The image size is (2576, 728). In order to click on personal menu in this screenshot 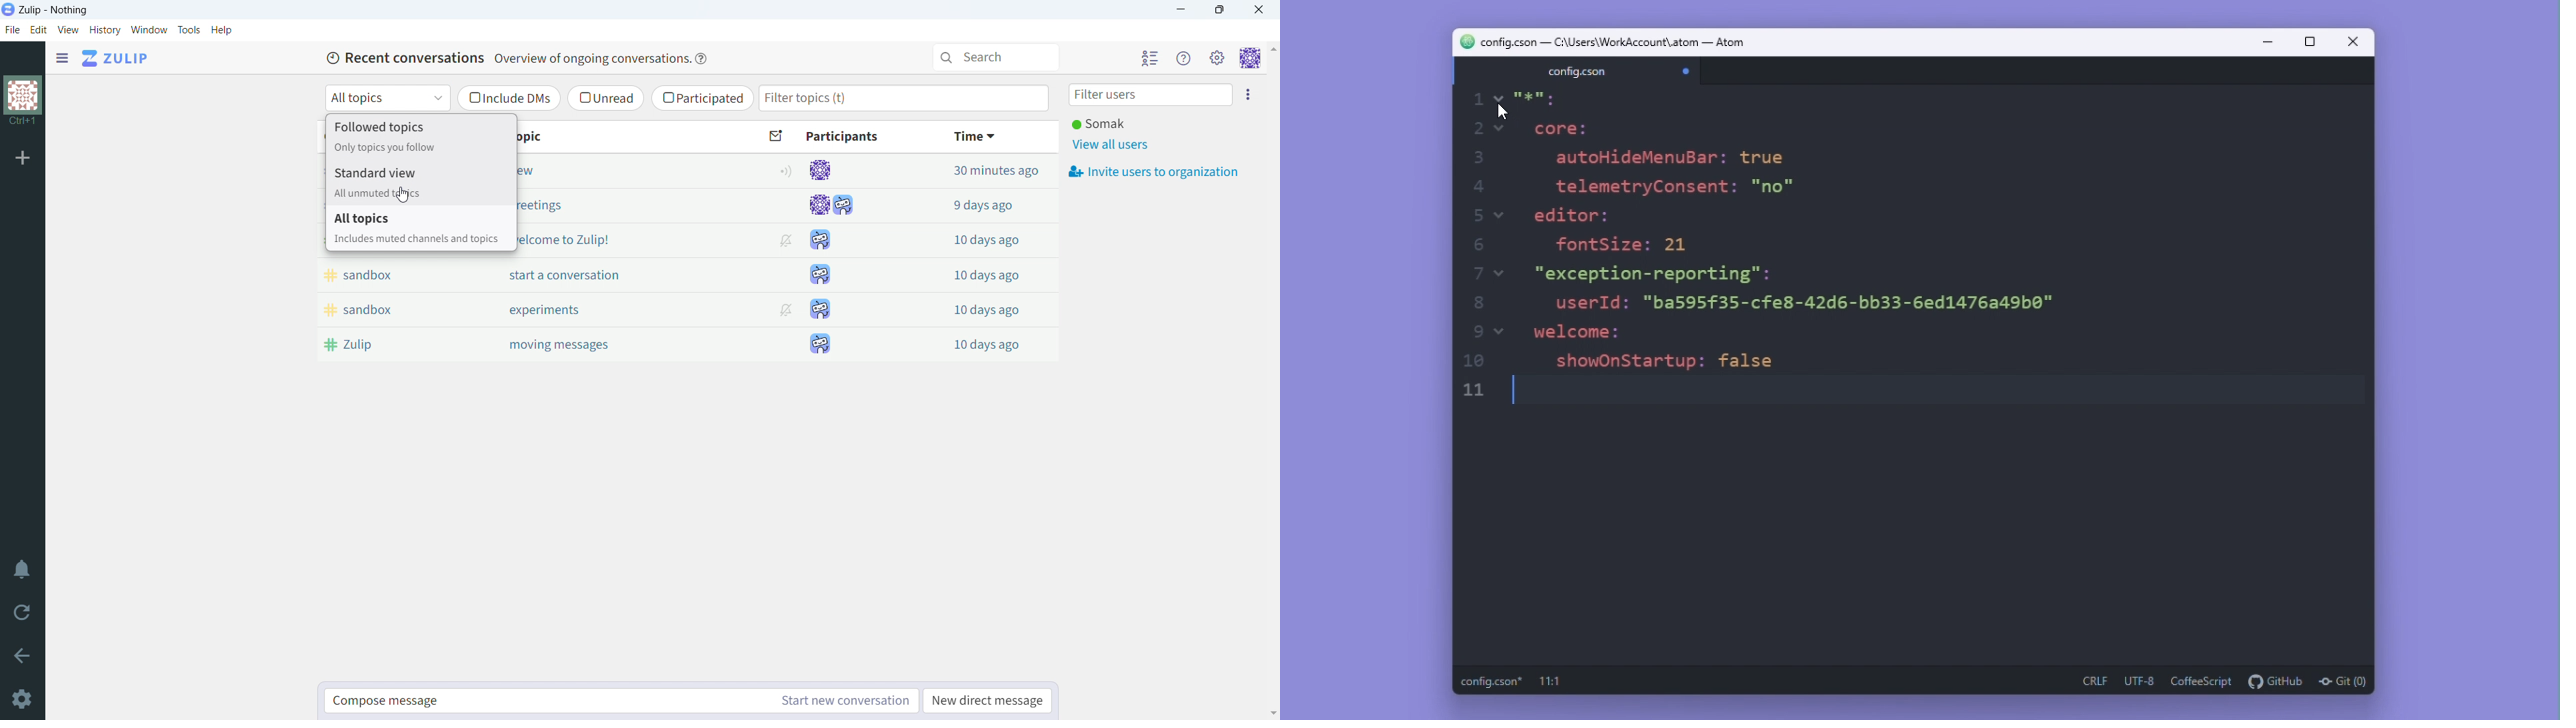, I will do `click(1251, 57)`.